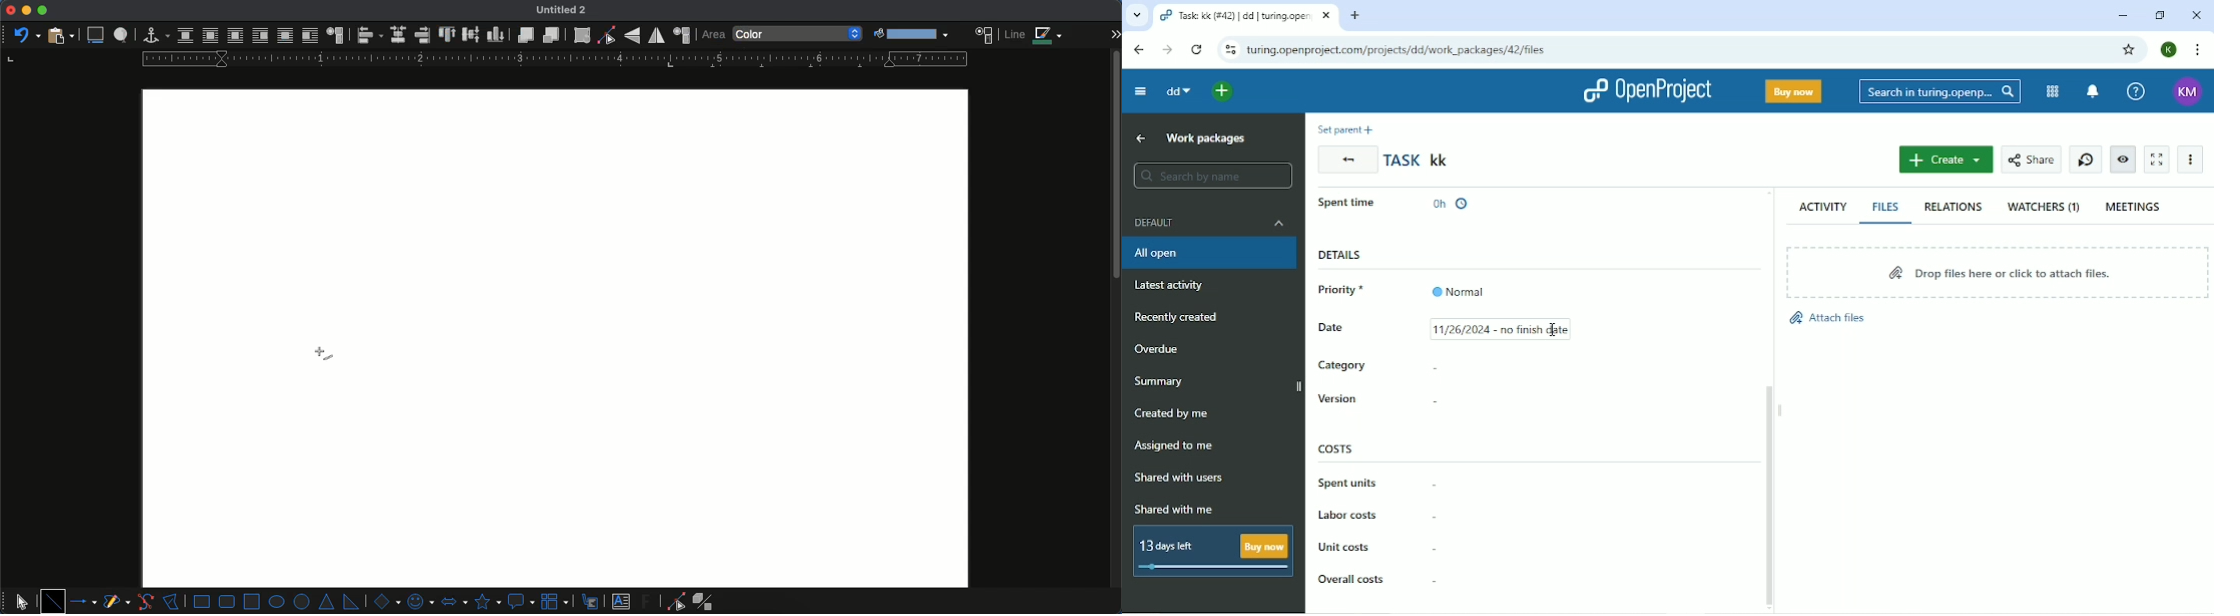  Describe the element at coordinates (334, 34) in the screenshot. I see `text wrap` at that location.